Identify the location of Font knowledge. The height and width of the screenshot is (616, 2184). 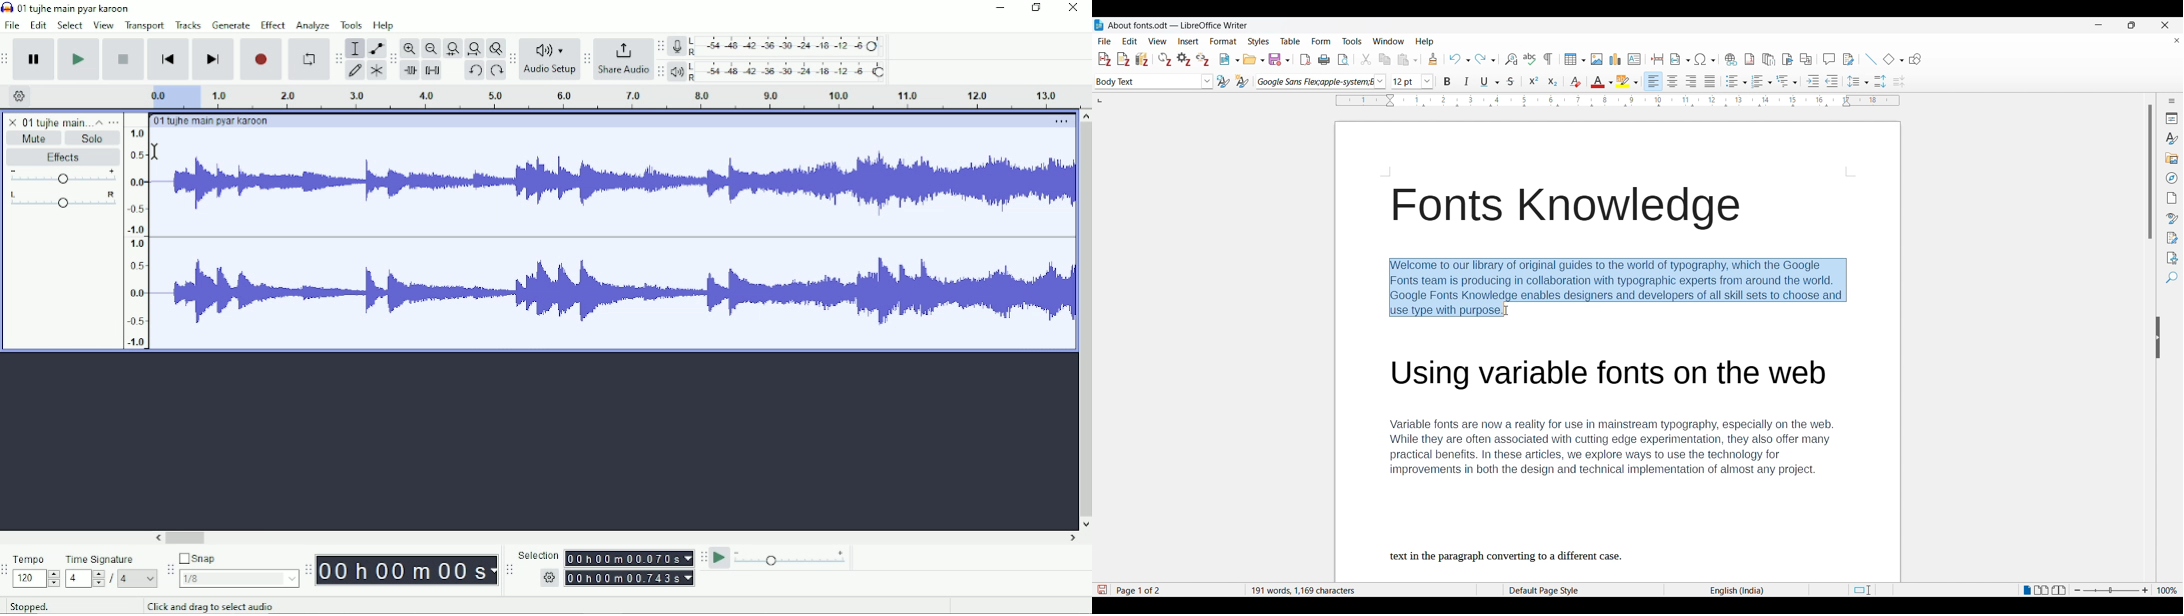
(1571, 209).